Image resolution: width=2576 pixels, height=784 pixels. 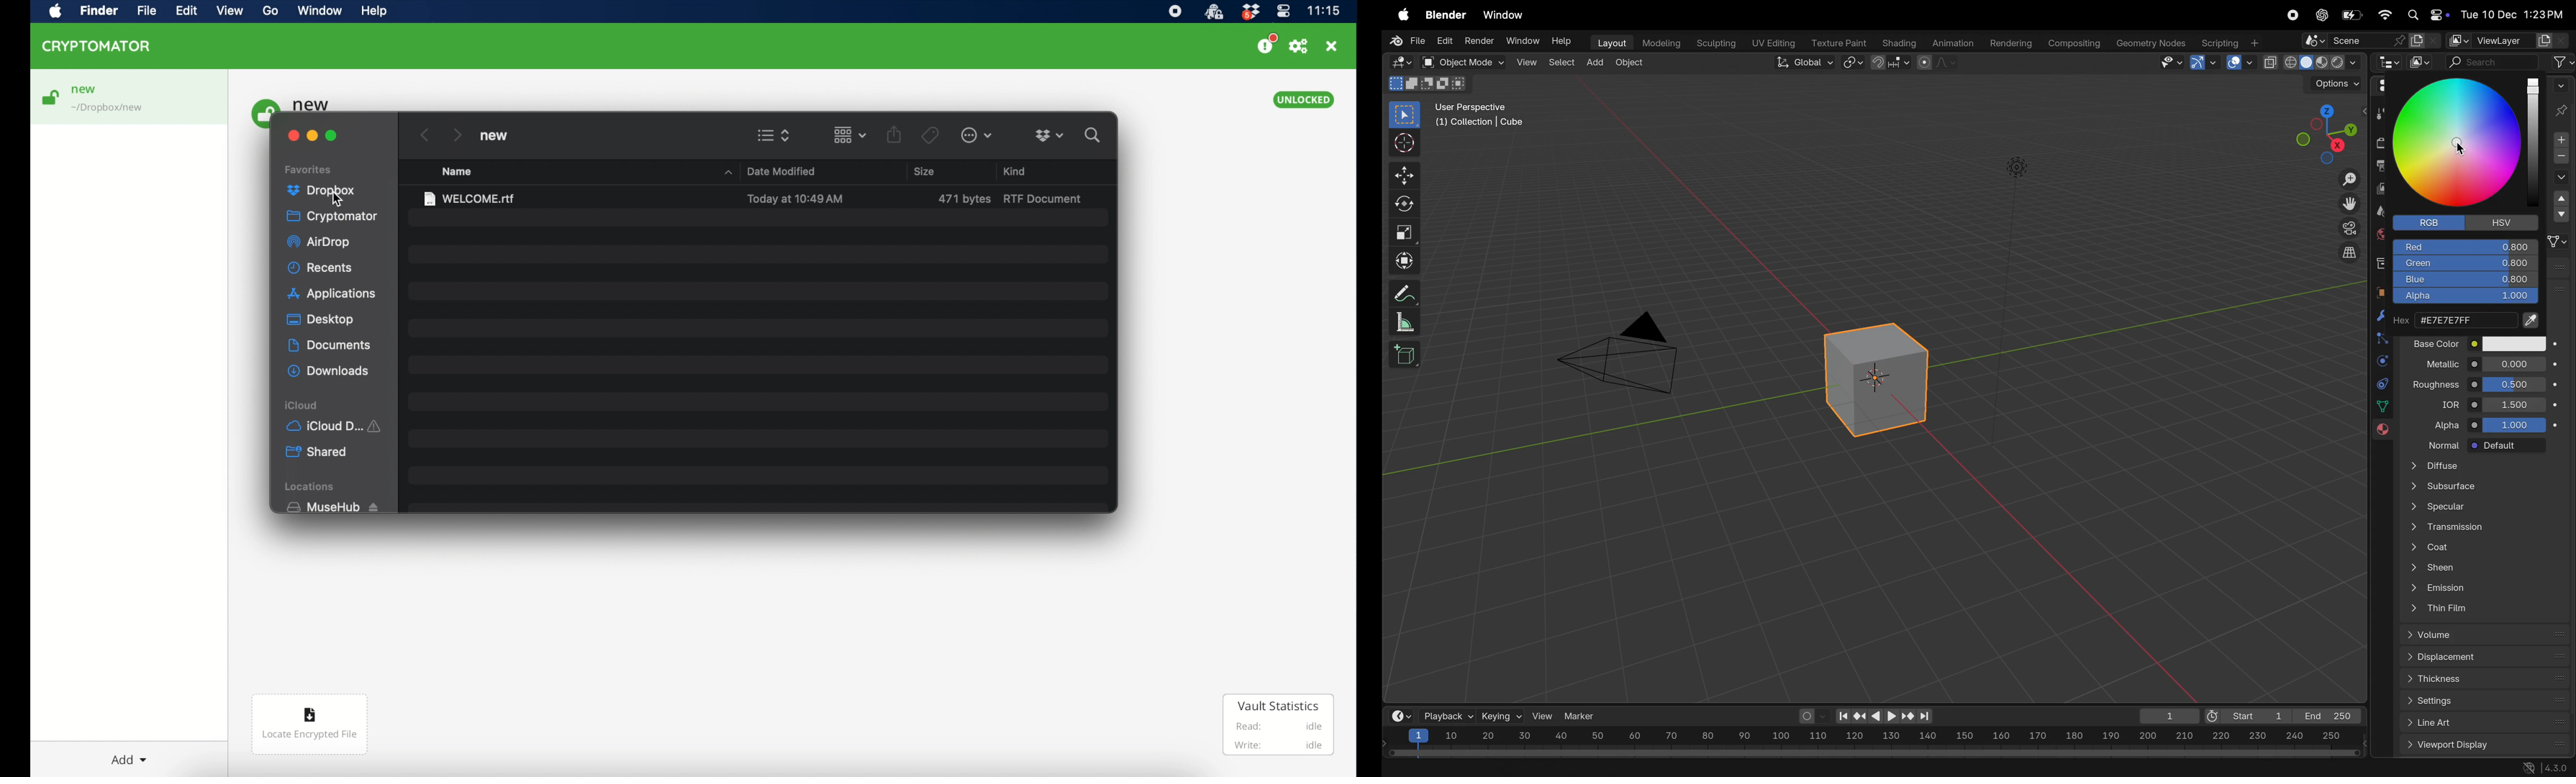 What do you see at coordinates (494, 136) in the screenshot?
I see `new` at bounding box center [494, 136].